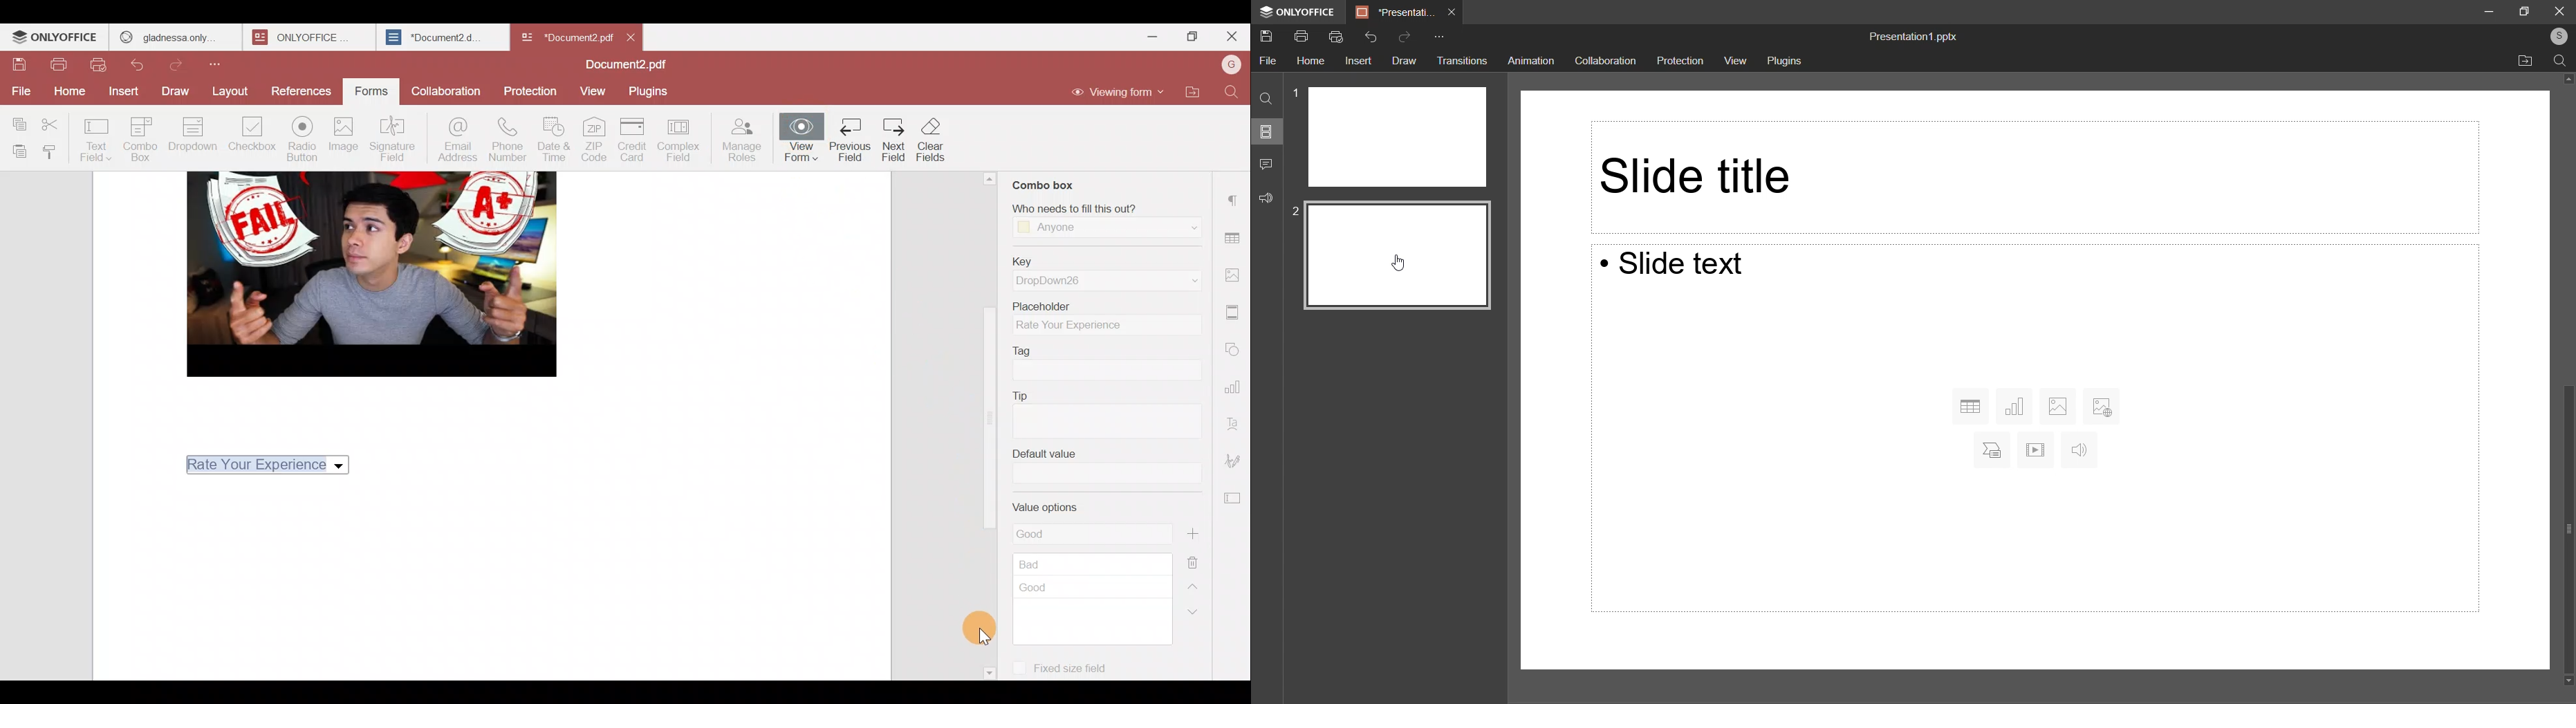 This screenshot has height=728, width=2576. Describe the element at coordinates (595, 141) in the screenshot. I see `ZIP code` at that location.